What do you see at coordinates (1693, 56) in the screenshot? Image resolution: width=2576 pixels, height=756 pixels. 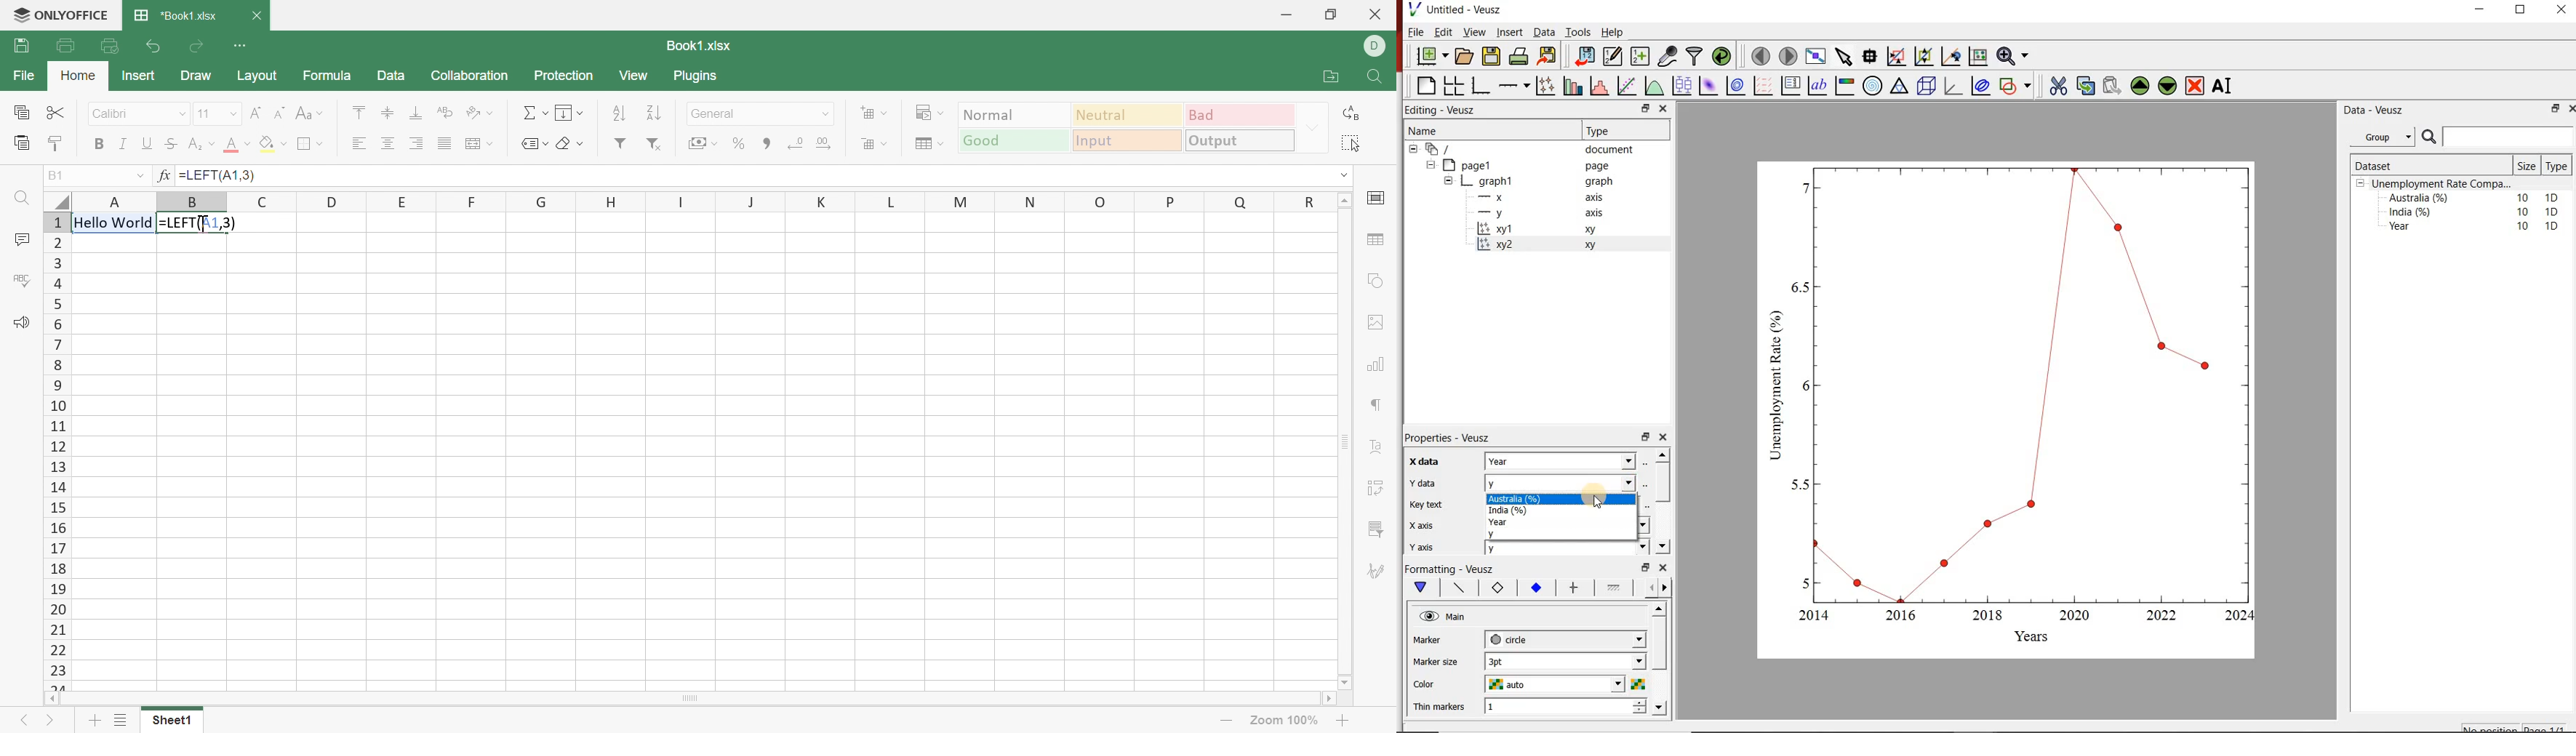 I see `filter data` at bounding box center [1693, 56].